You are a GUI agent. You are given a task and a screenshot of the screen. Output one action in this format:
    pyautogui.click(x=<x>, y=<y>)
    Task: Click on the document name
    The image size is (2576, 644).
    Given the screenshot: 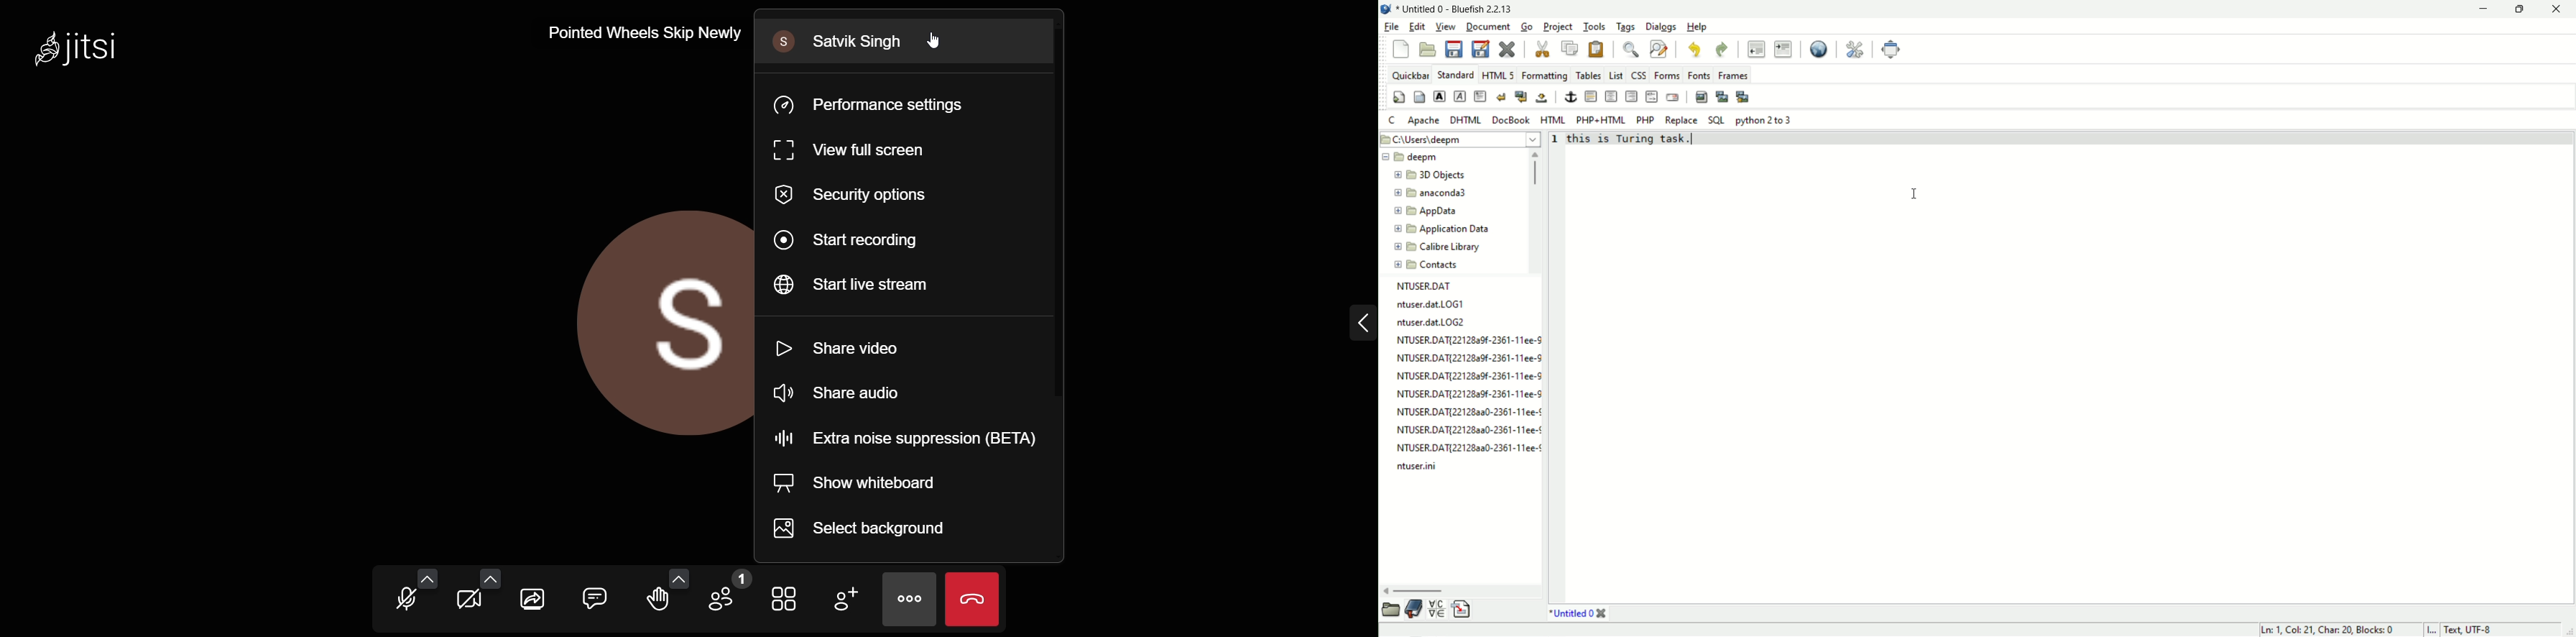 What is the action you would take?
    pyautogui.click(x=1571, y=615)
    